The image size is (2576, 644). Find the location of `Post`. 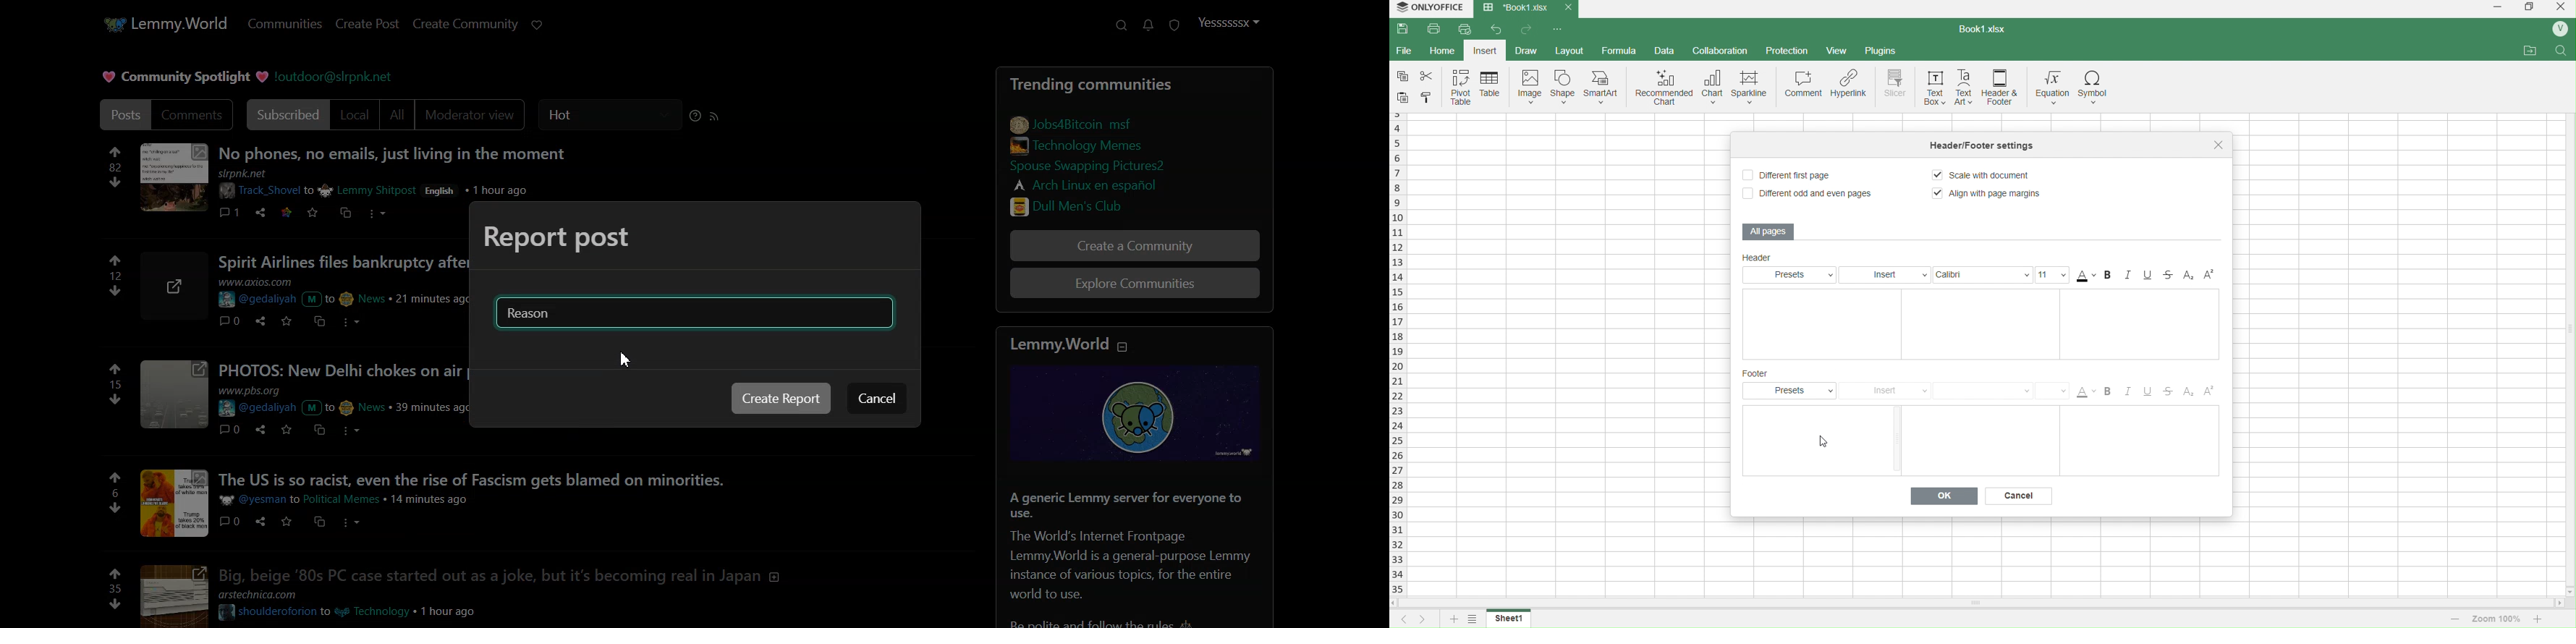

Post is located at coordinates (121, 114).